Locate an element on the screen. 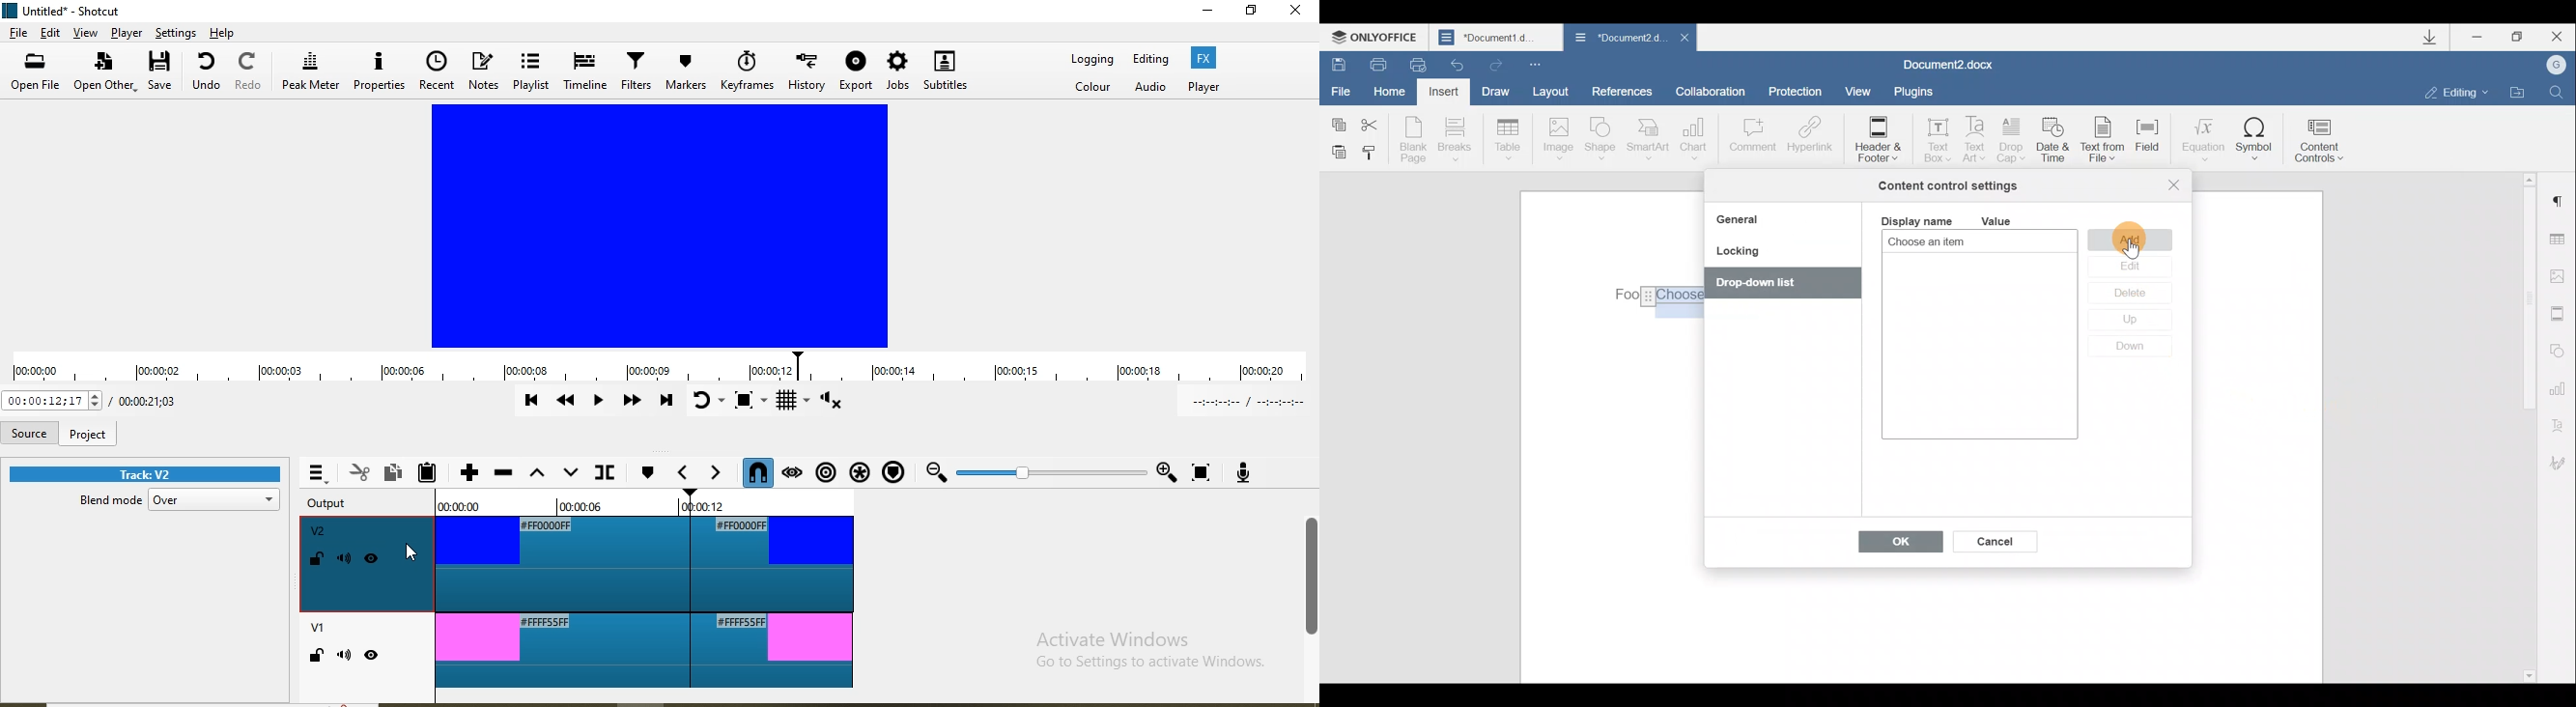 The height and width of the screenshot is (728, 2576). Toggle play or pause is located at coordinates (595, 399).